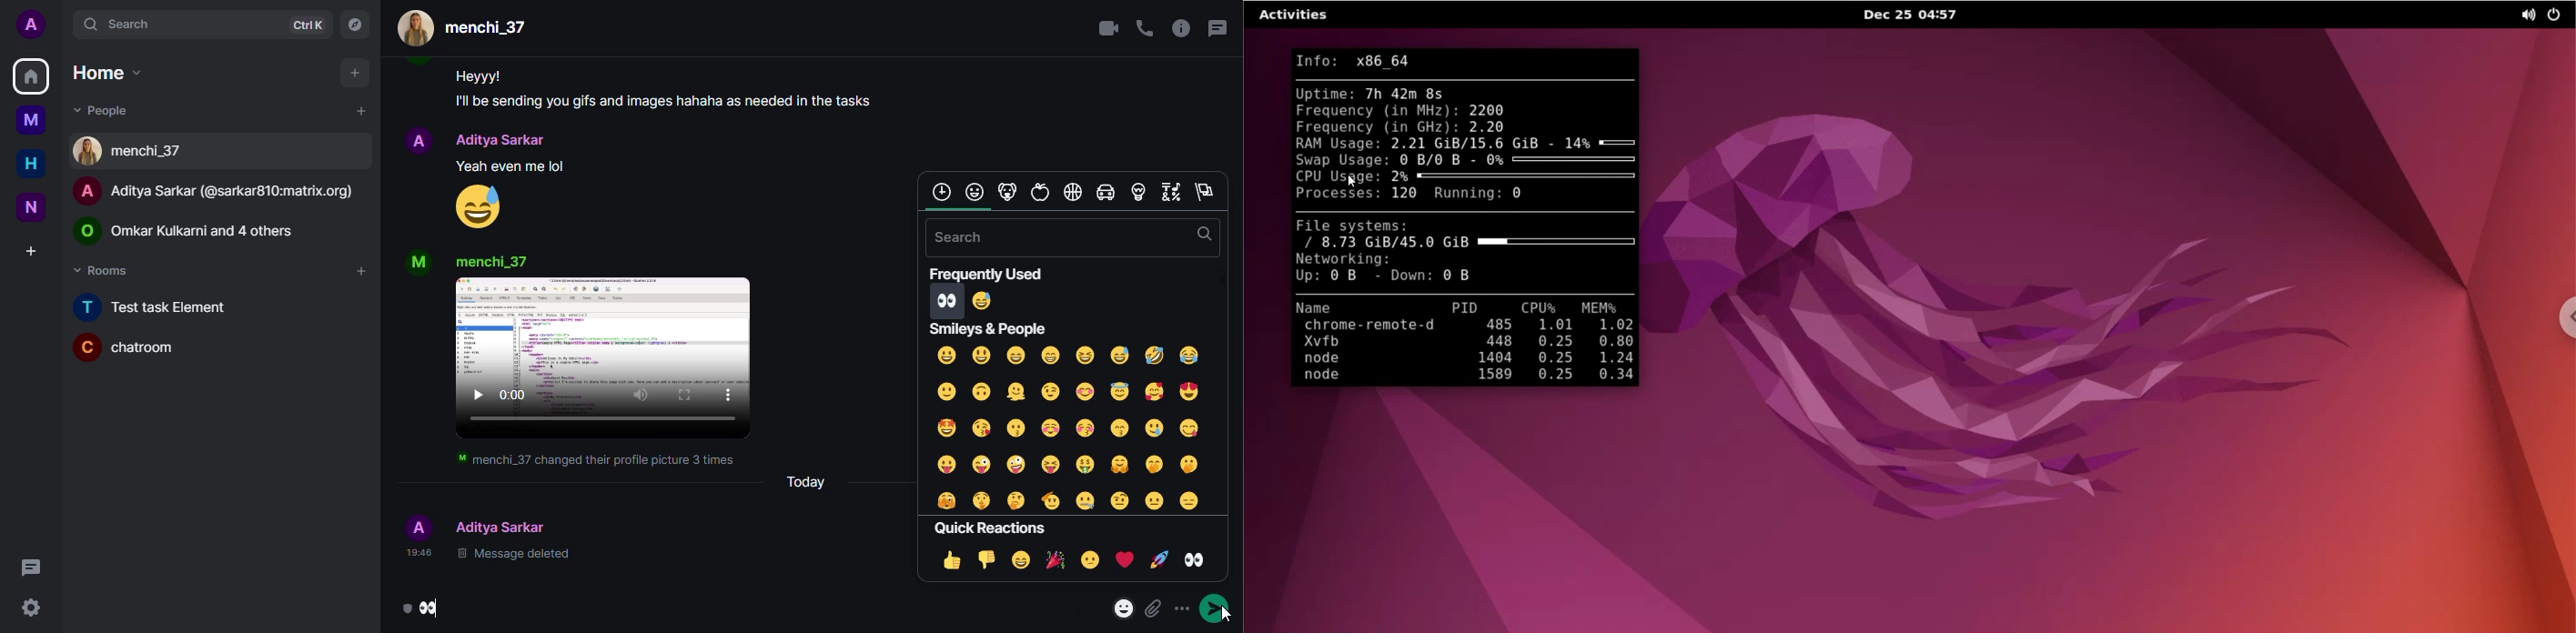 The height and width of the screenshot is (644, 2576). What do you see at coordinates (1214, 609) in the screenshot?
I see `send` at bounding box center [1214, 609].